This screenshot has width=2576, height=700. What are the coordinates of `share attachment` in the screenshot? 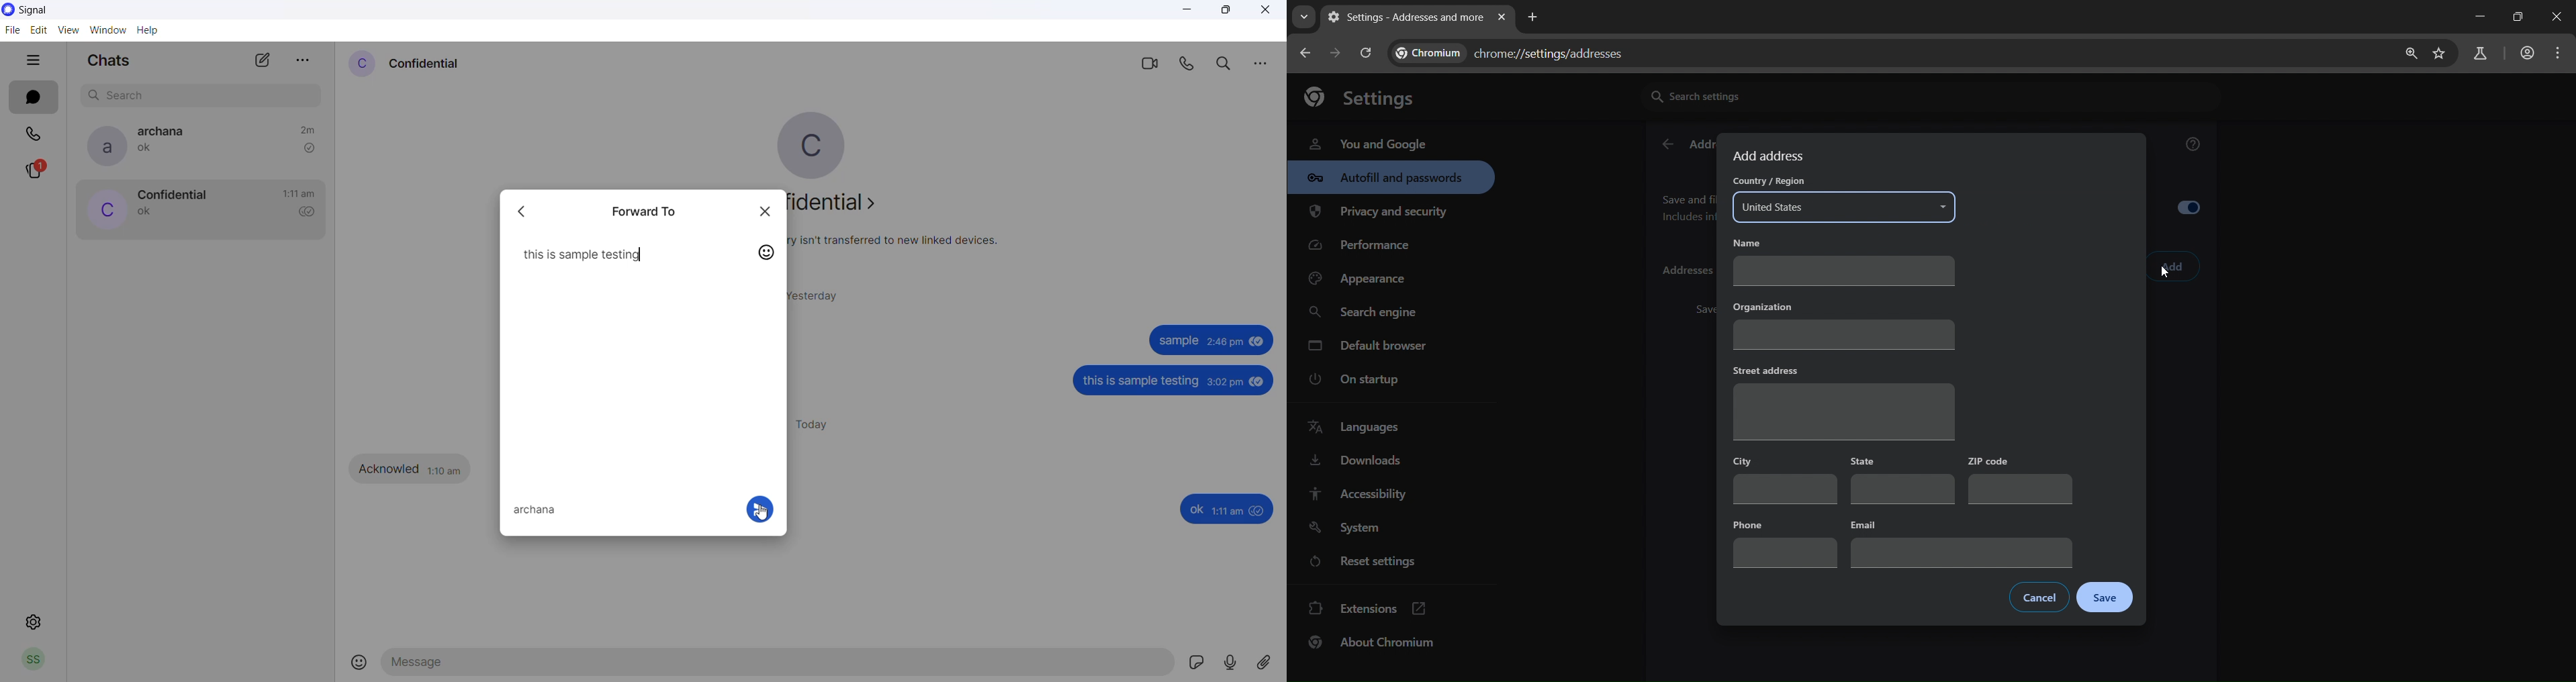 It's located at (1269, 662).